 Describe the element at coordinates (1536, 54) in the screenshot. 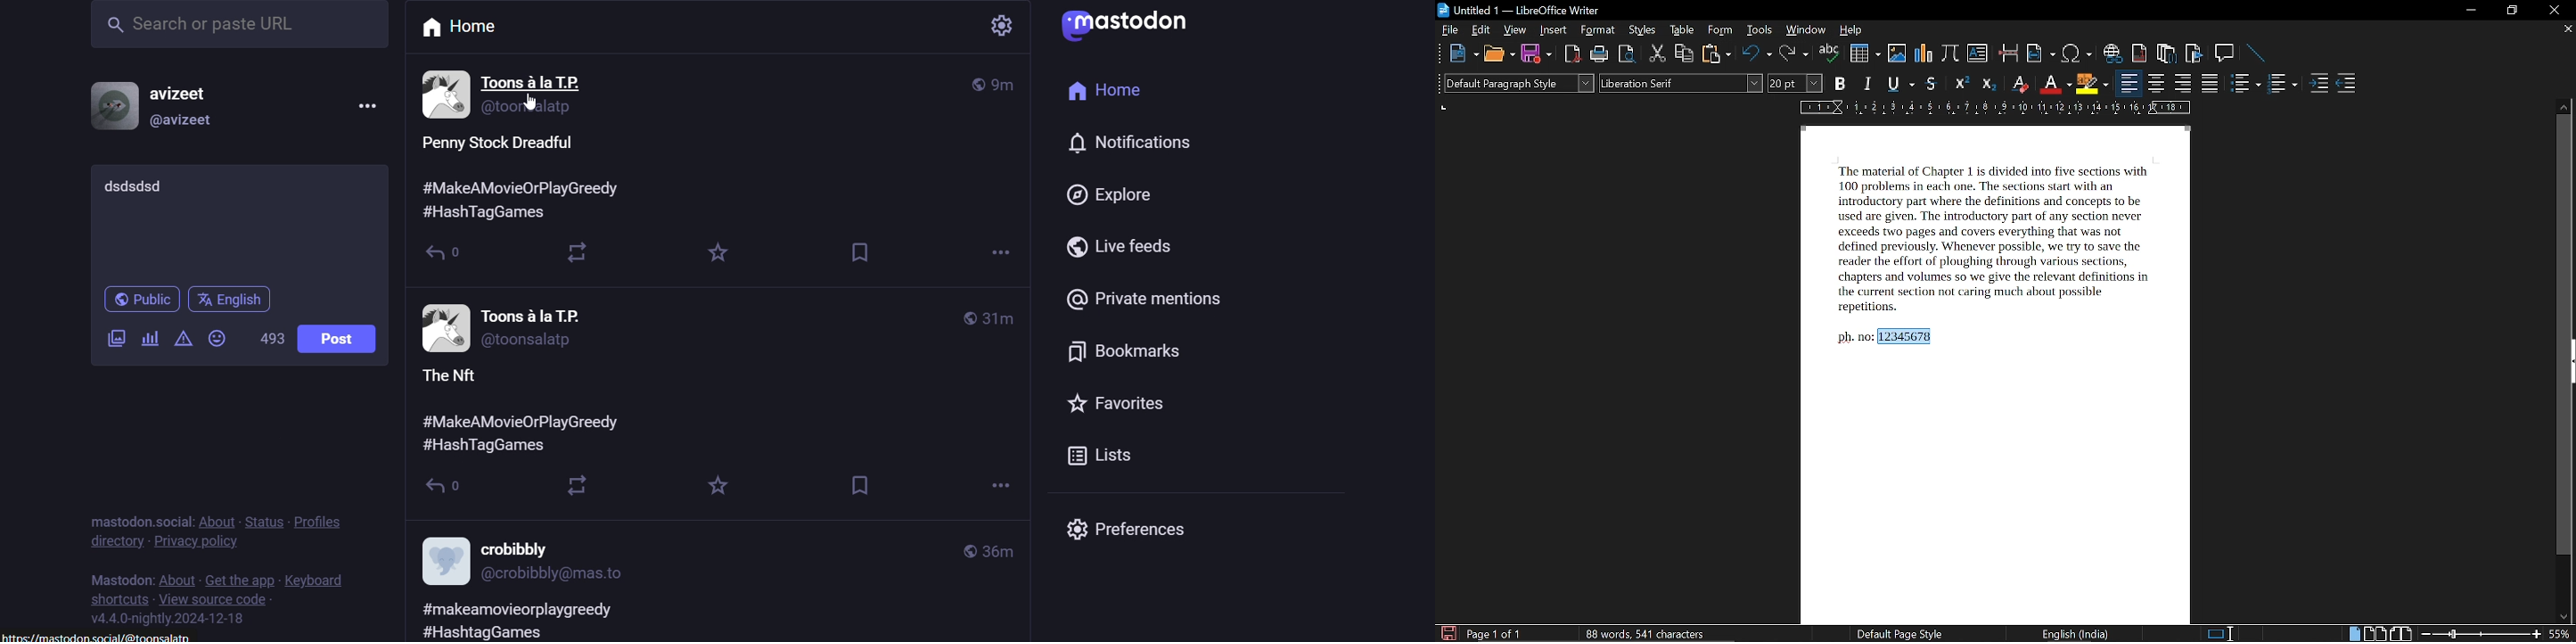

I see `save` at that location.